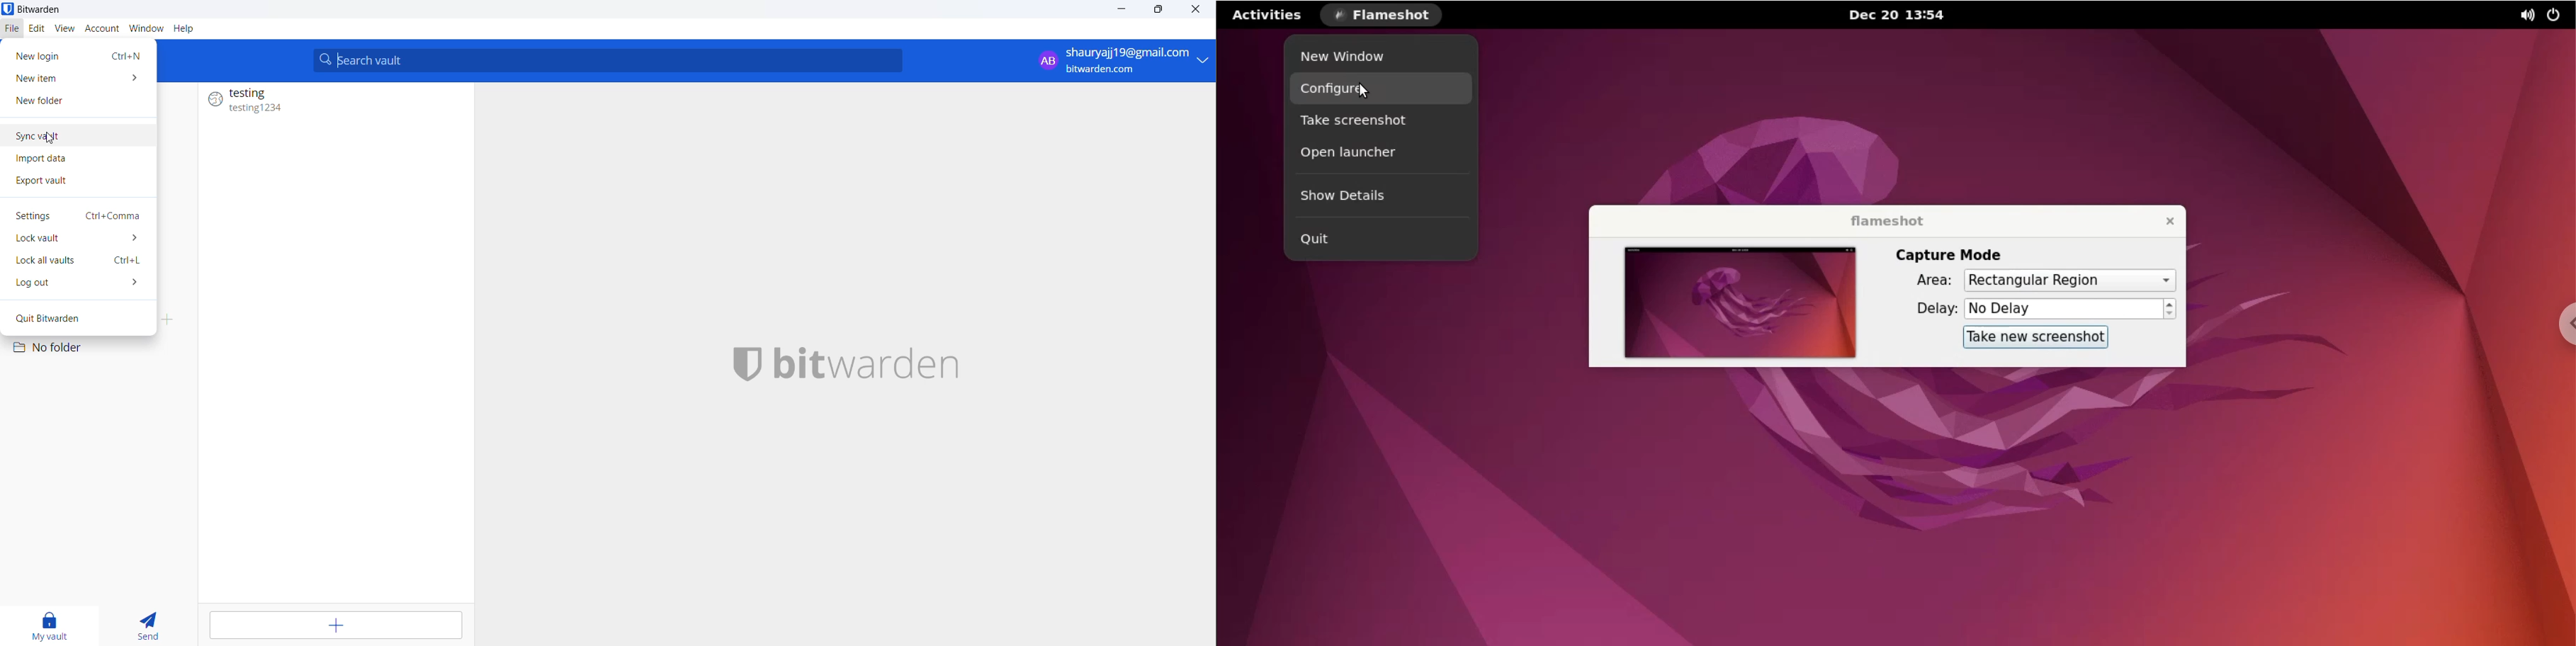  I want to click on maximize, so click(1159, 11).